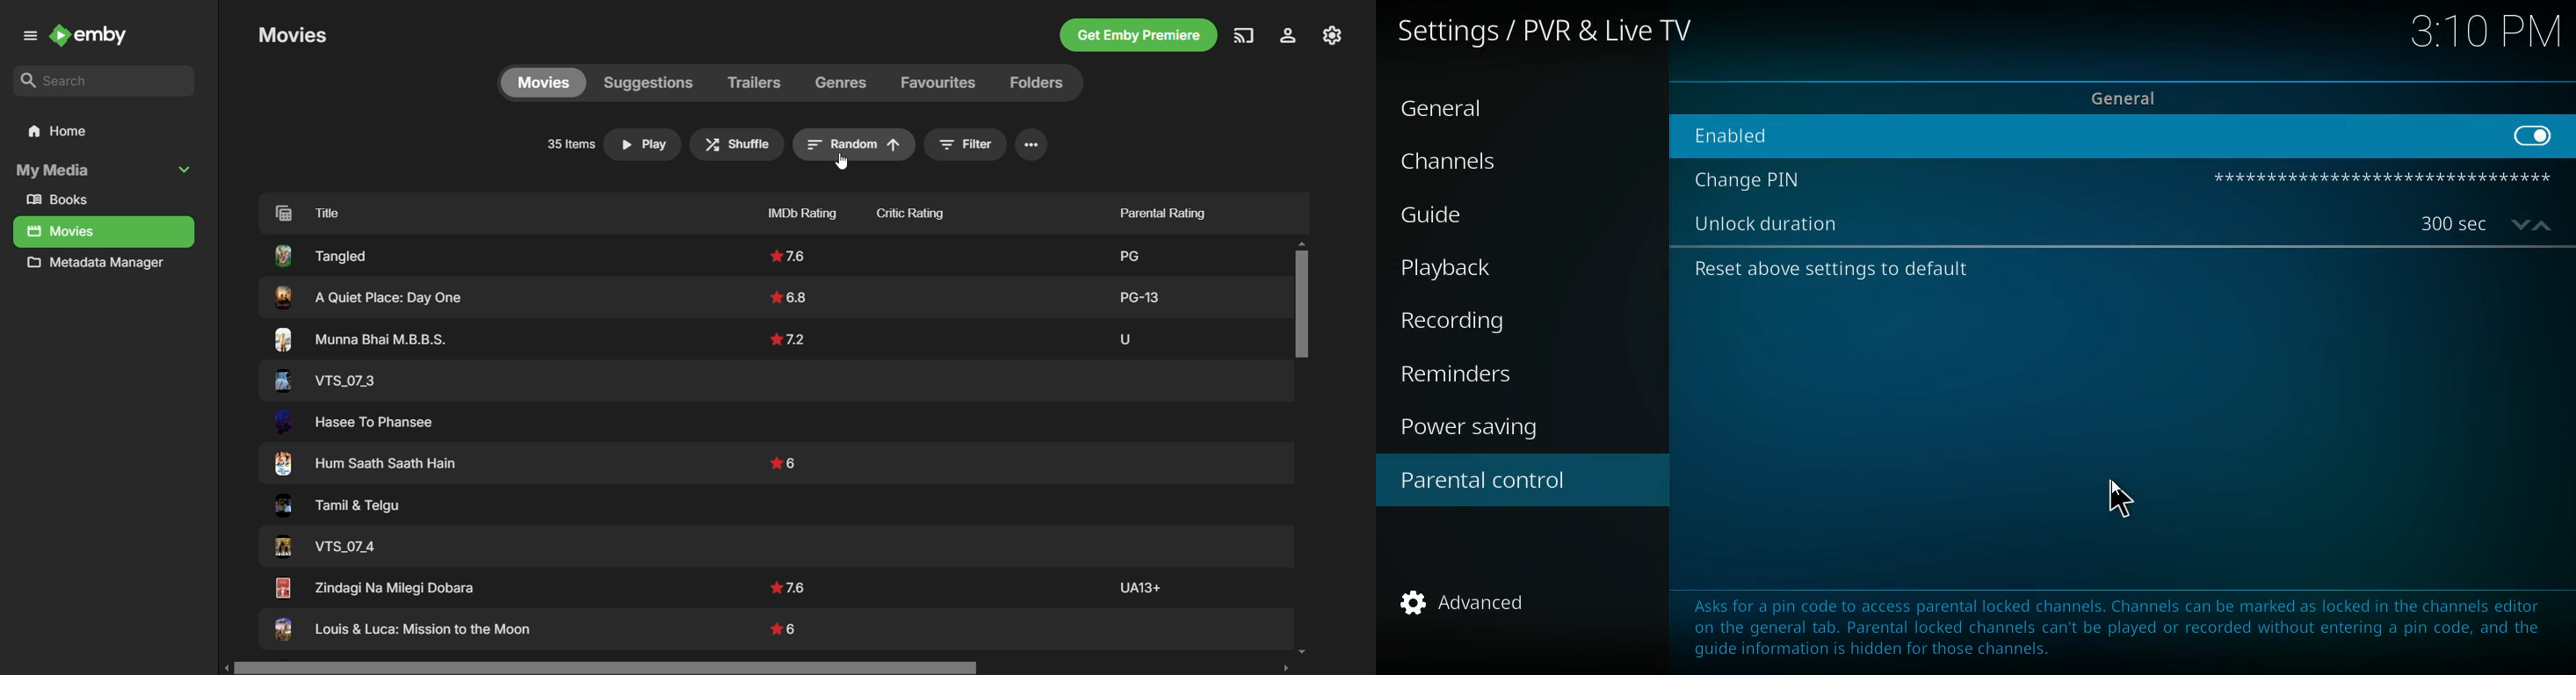 Image resolution: width=2576 pixels, height=700 pixels. I want to click on , so click(1138, 587).